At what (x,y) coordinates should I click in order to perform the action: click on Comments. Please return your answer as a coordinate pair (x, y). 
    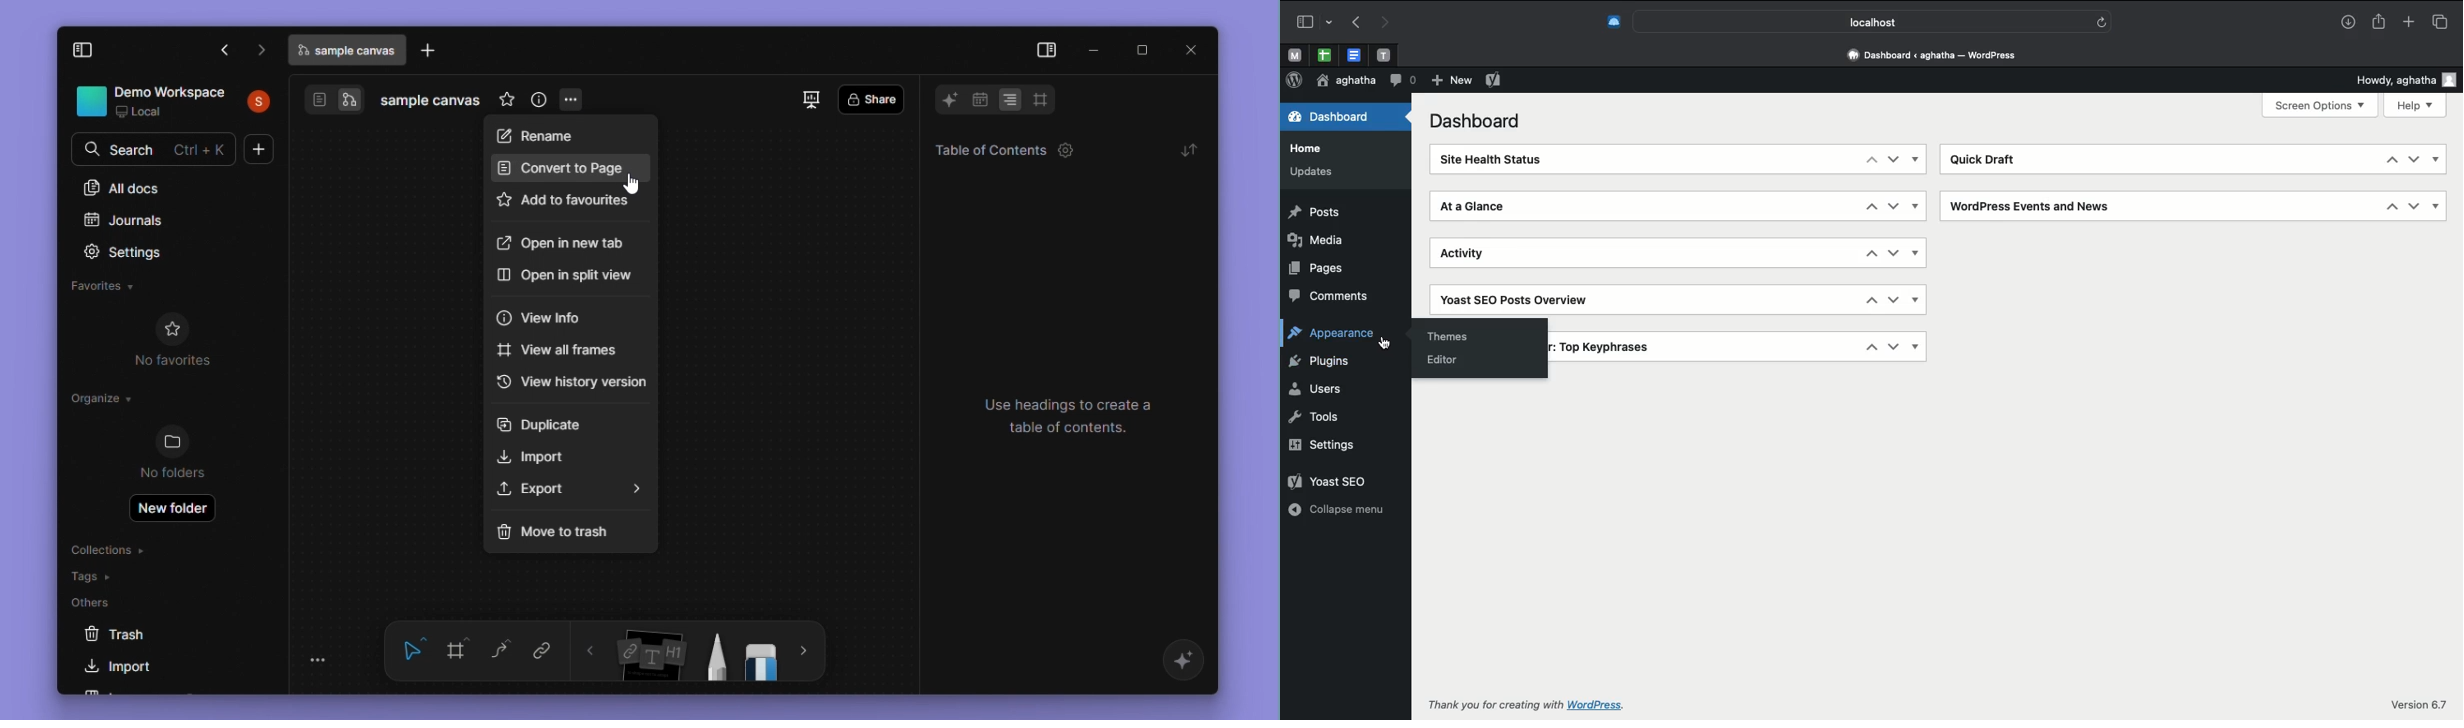
    Looking at the image, I should click on (1333, 298).